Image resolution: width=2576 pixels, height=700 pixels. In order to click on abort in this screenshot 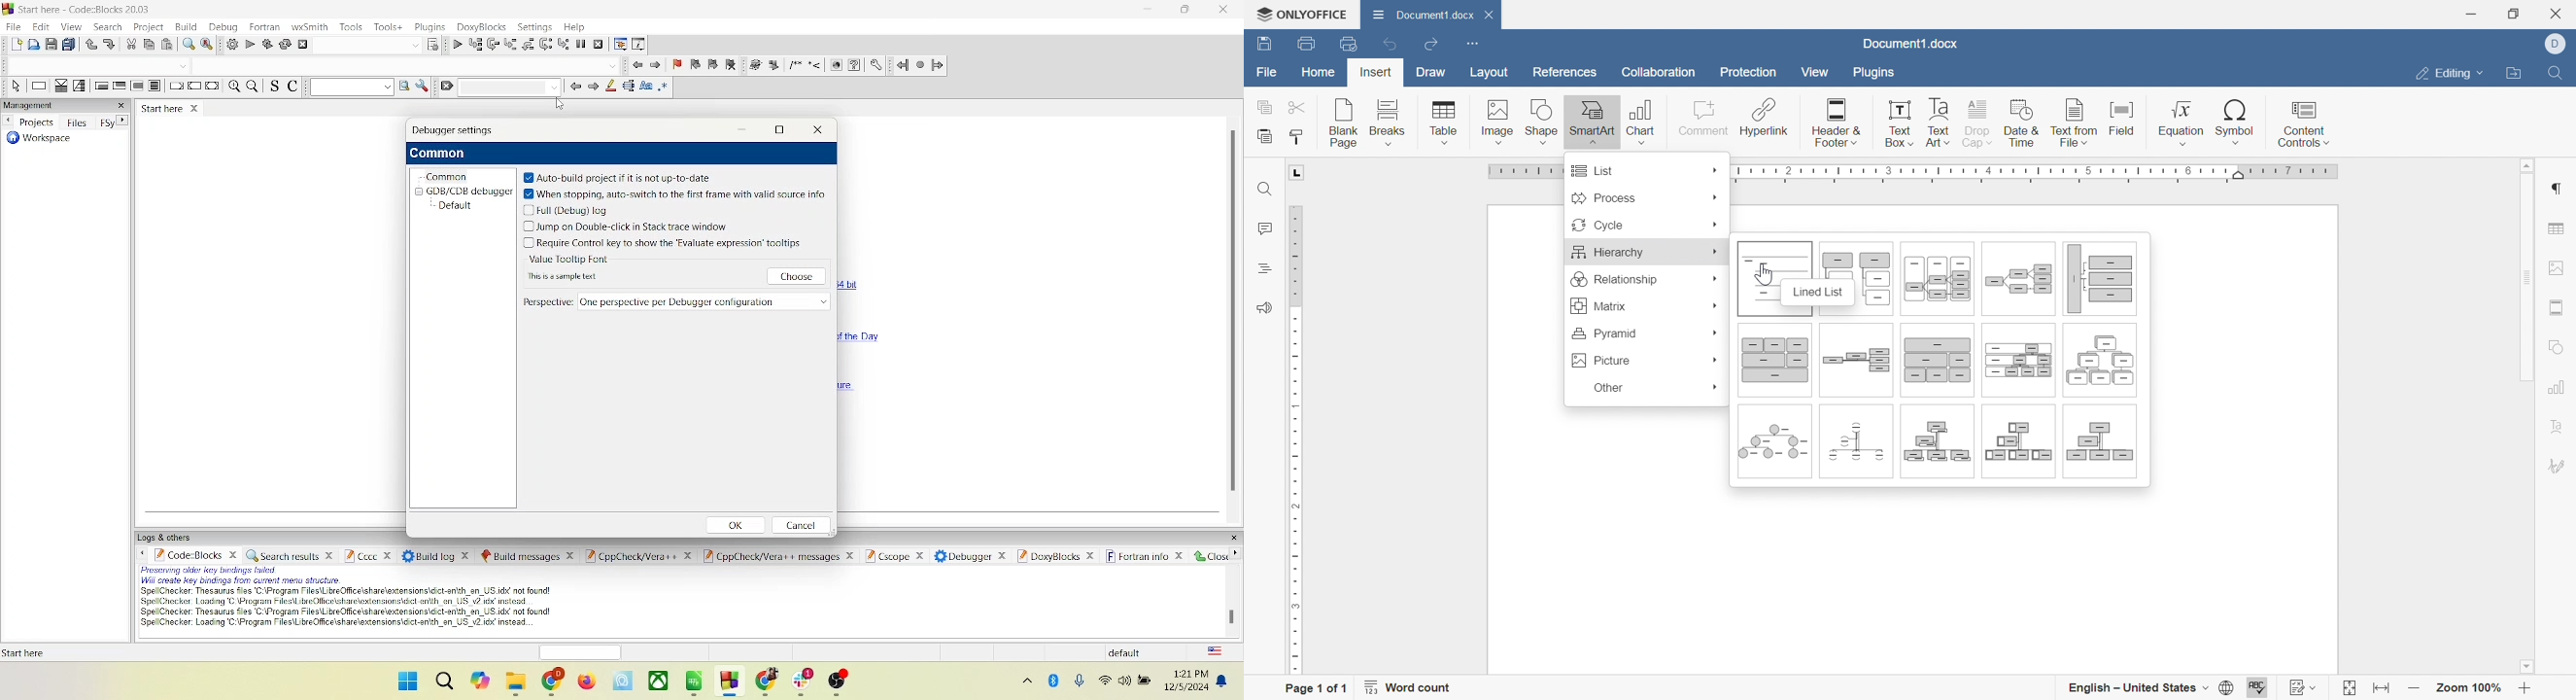, I will do `click(299, 45)`.